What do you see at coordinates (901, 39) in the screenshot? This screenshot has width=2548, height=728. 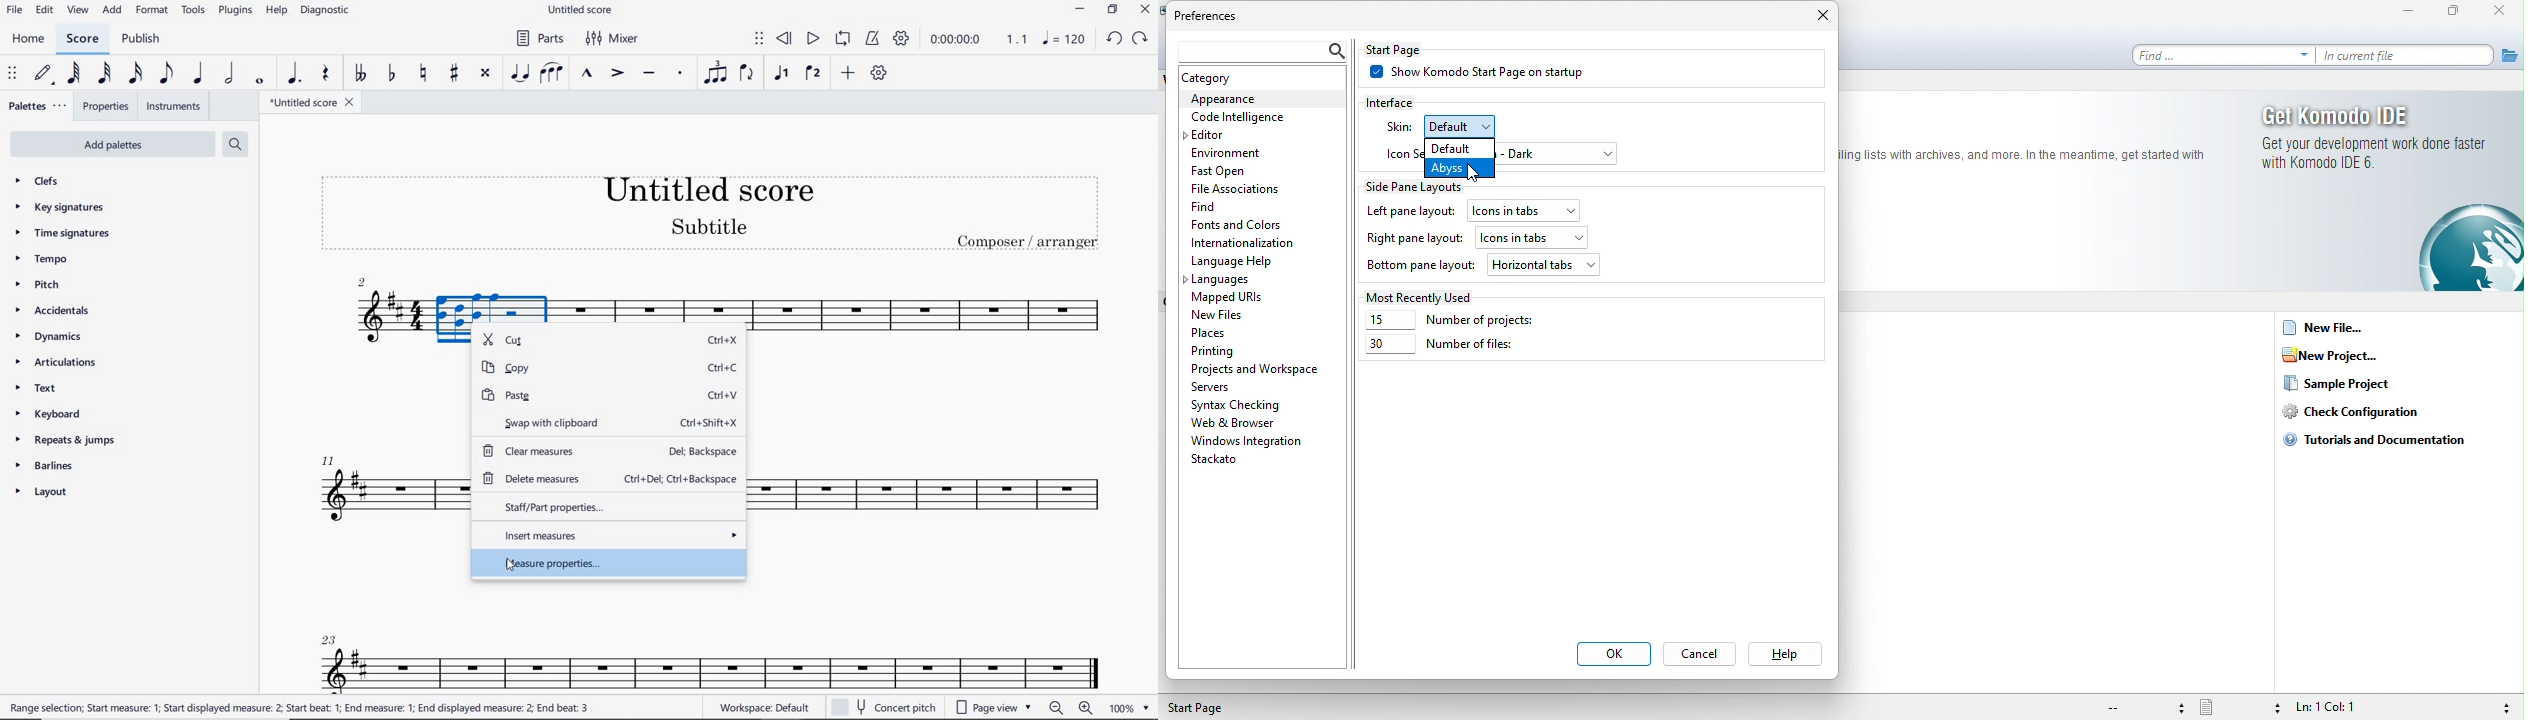 I see `PLAYBACK SETTINGS` at bounding box center [901, 39].